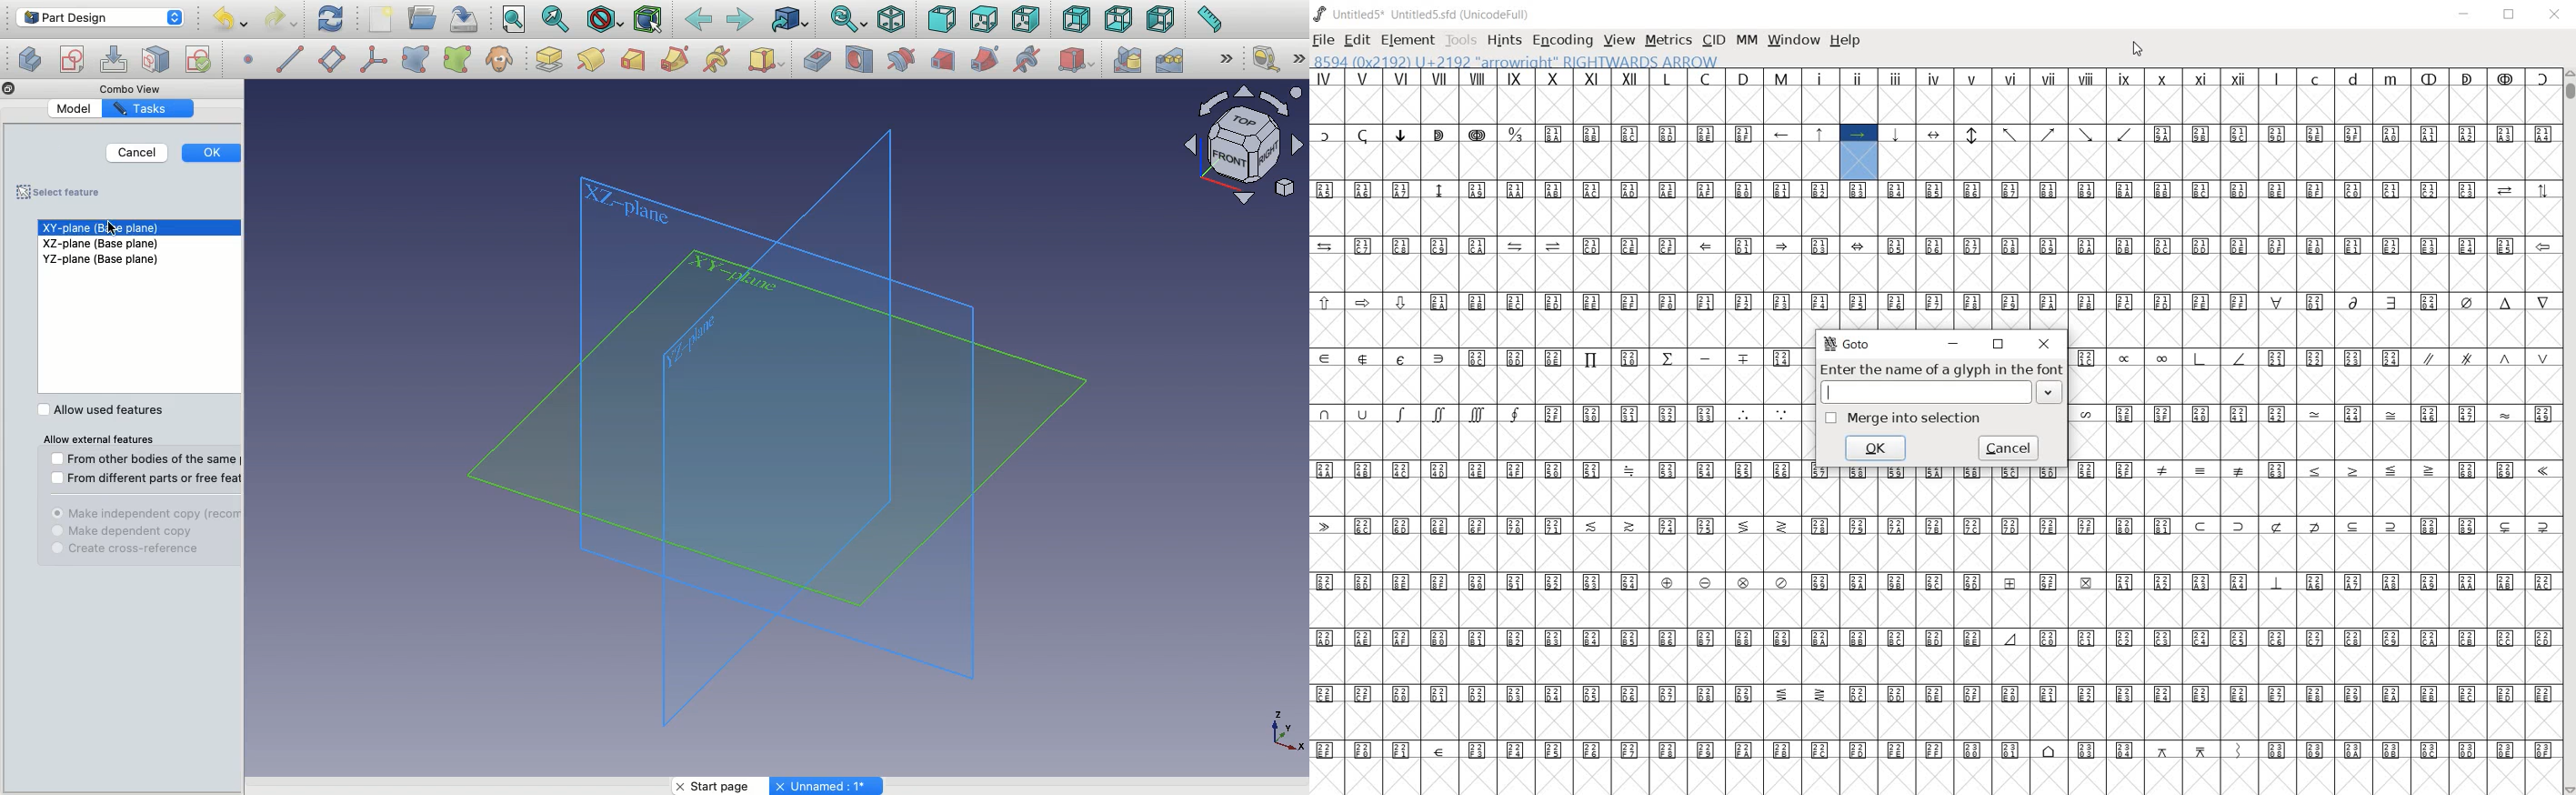  What do you see at coordinates (69, 227) in the screenshot?
I see `XY` at bounding box center [69, 227].